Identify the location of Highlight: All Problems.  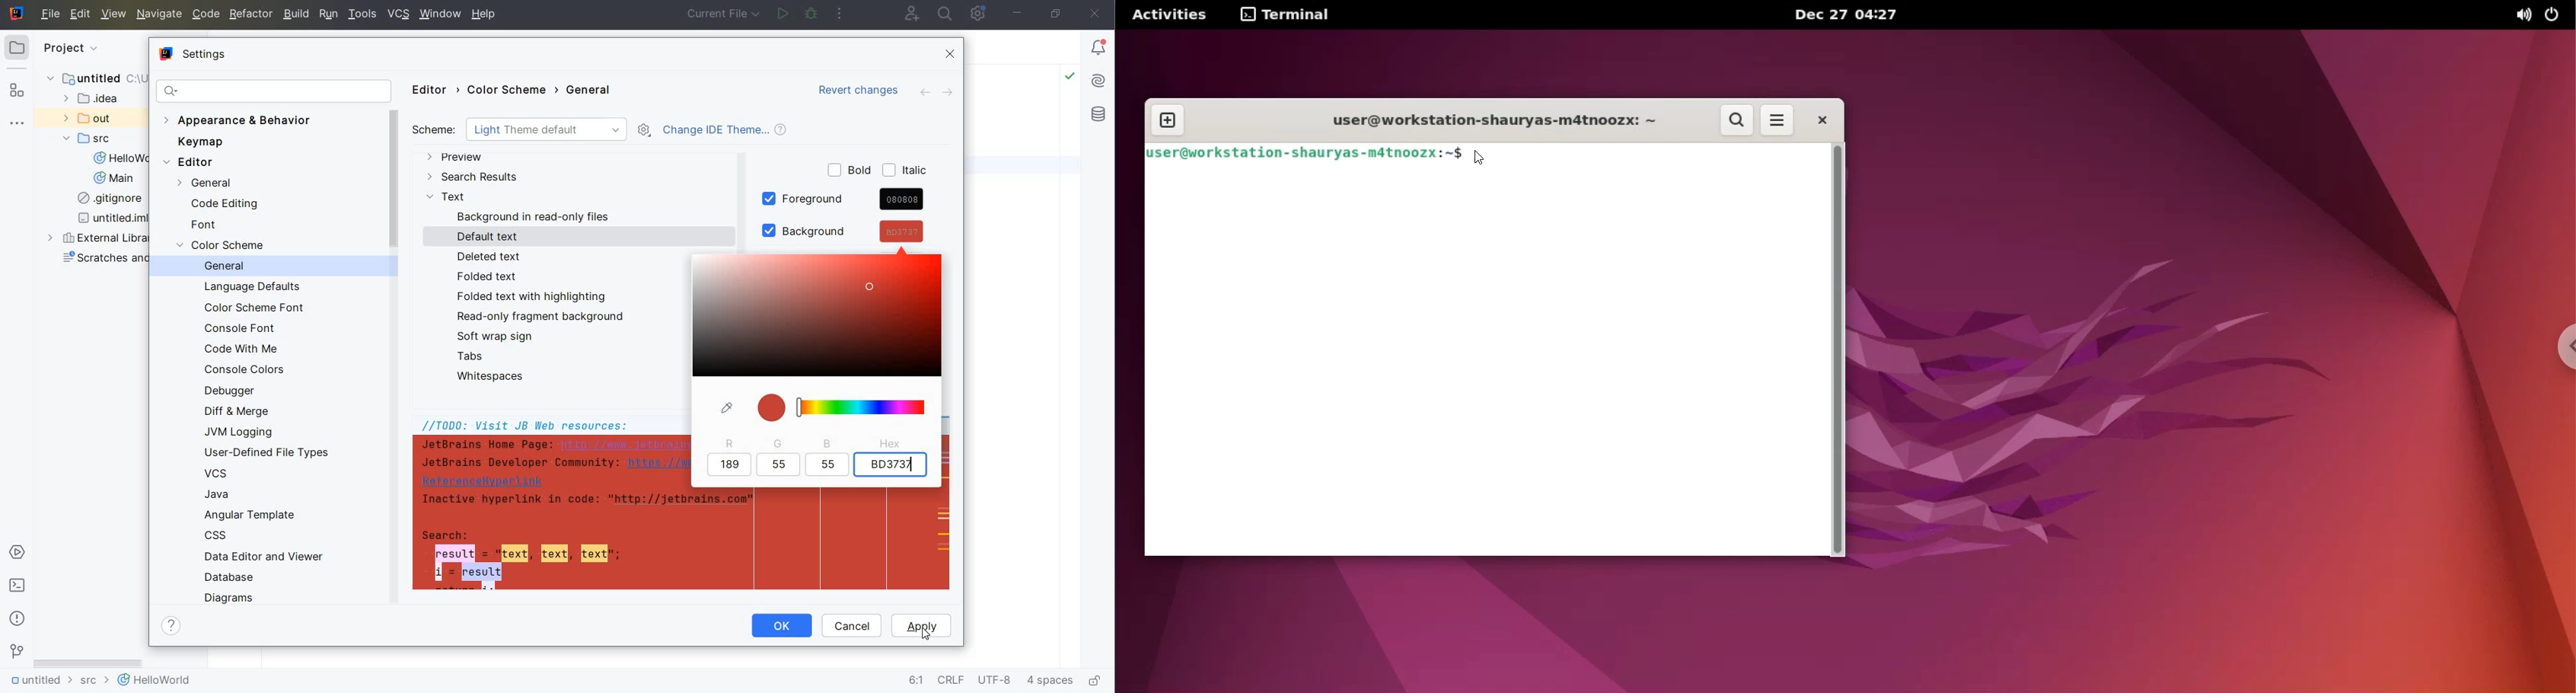
(1070, 78).